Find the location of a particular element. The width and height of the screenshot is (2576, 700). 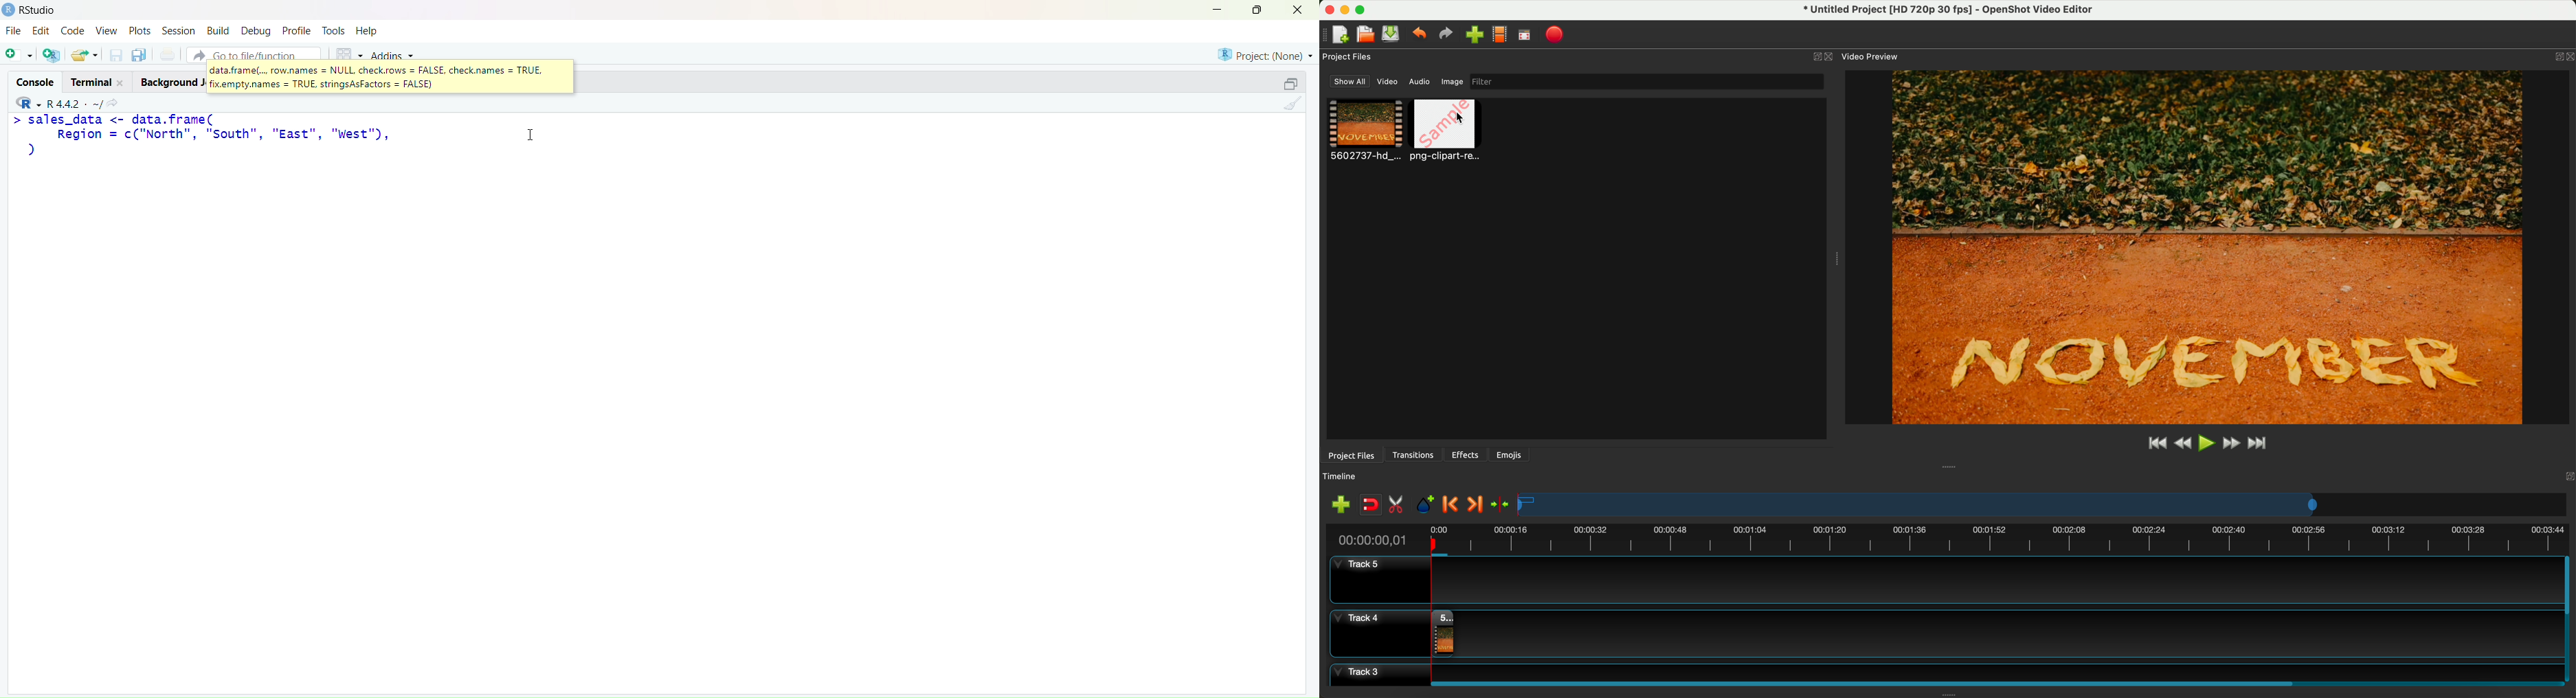

Addins ~ is located at coordinates (393, 56).